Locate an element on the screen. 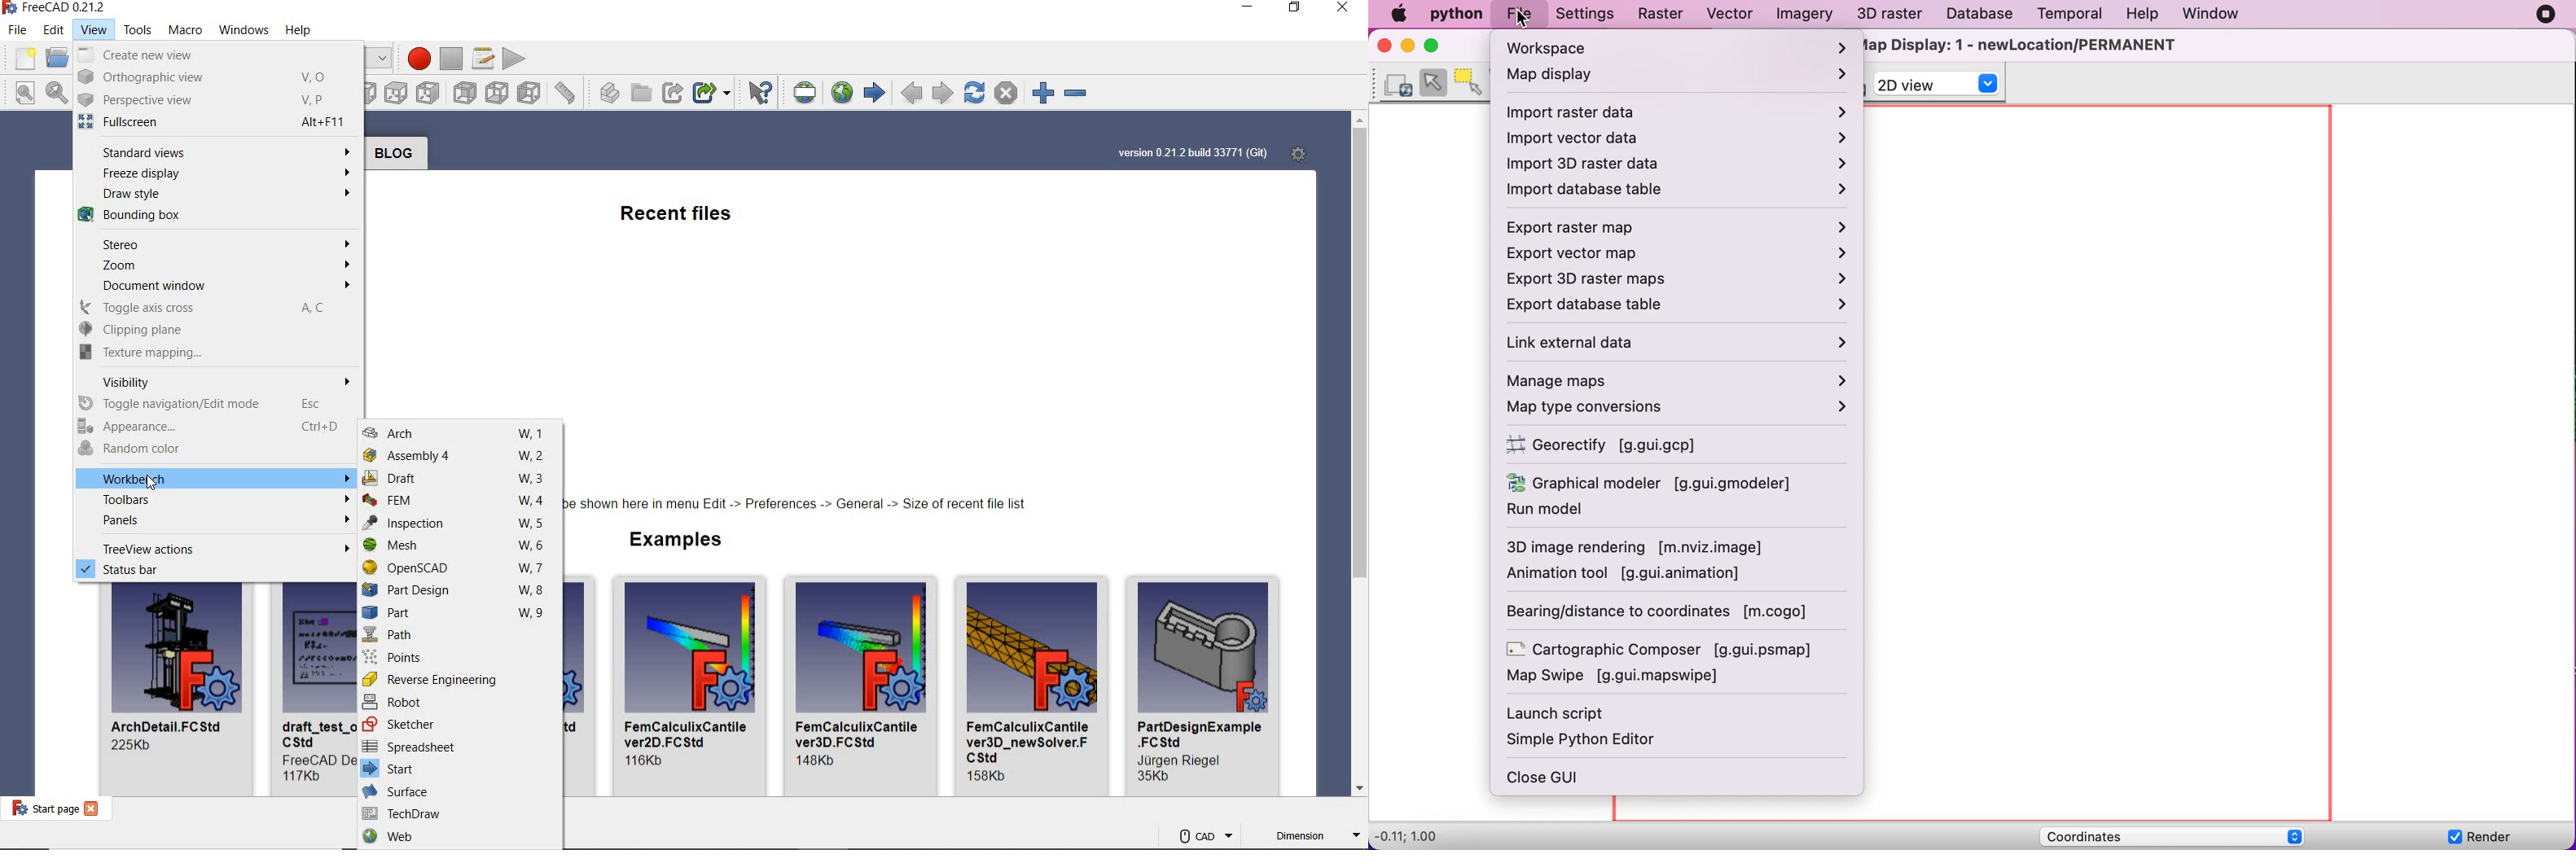 This screenshot has height=868, width=2576. restore down is located at coordinates (1296, 8).